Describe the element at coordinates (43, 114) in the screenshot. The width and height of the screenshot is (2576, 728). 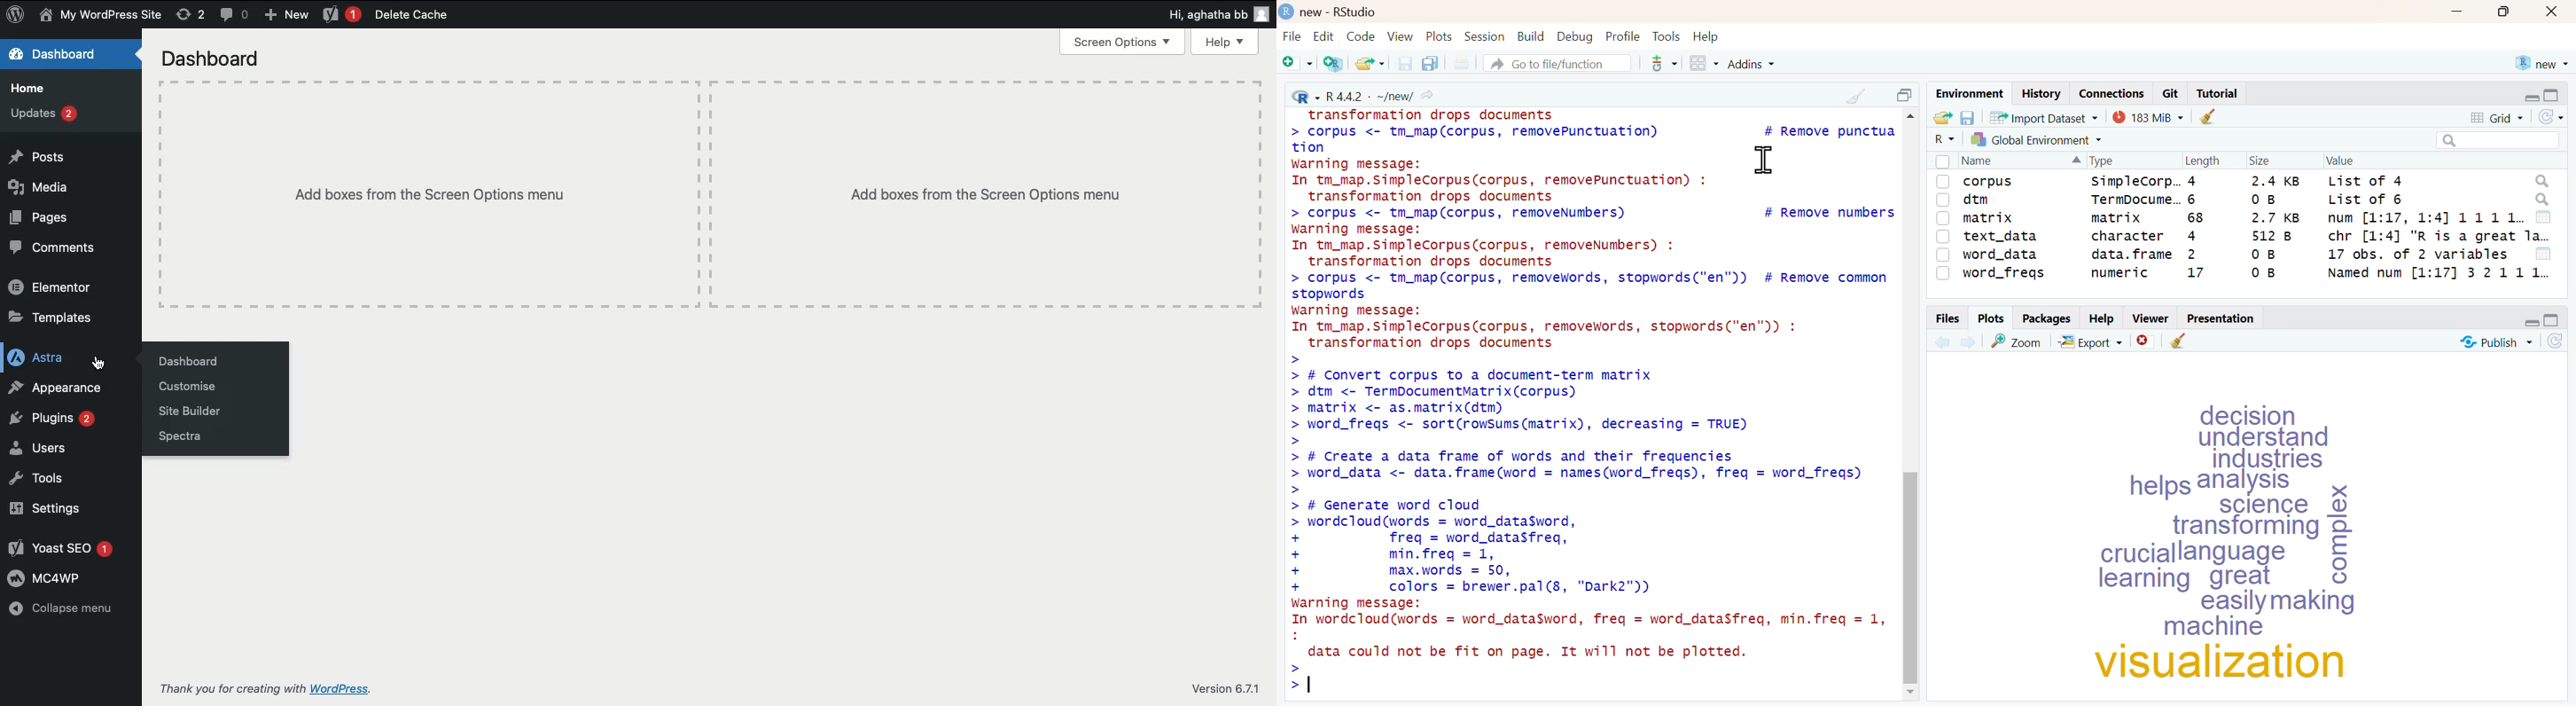
I see `Updates` at that location.